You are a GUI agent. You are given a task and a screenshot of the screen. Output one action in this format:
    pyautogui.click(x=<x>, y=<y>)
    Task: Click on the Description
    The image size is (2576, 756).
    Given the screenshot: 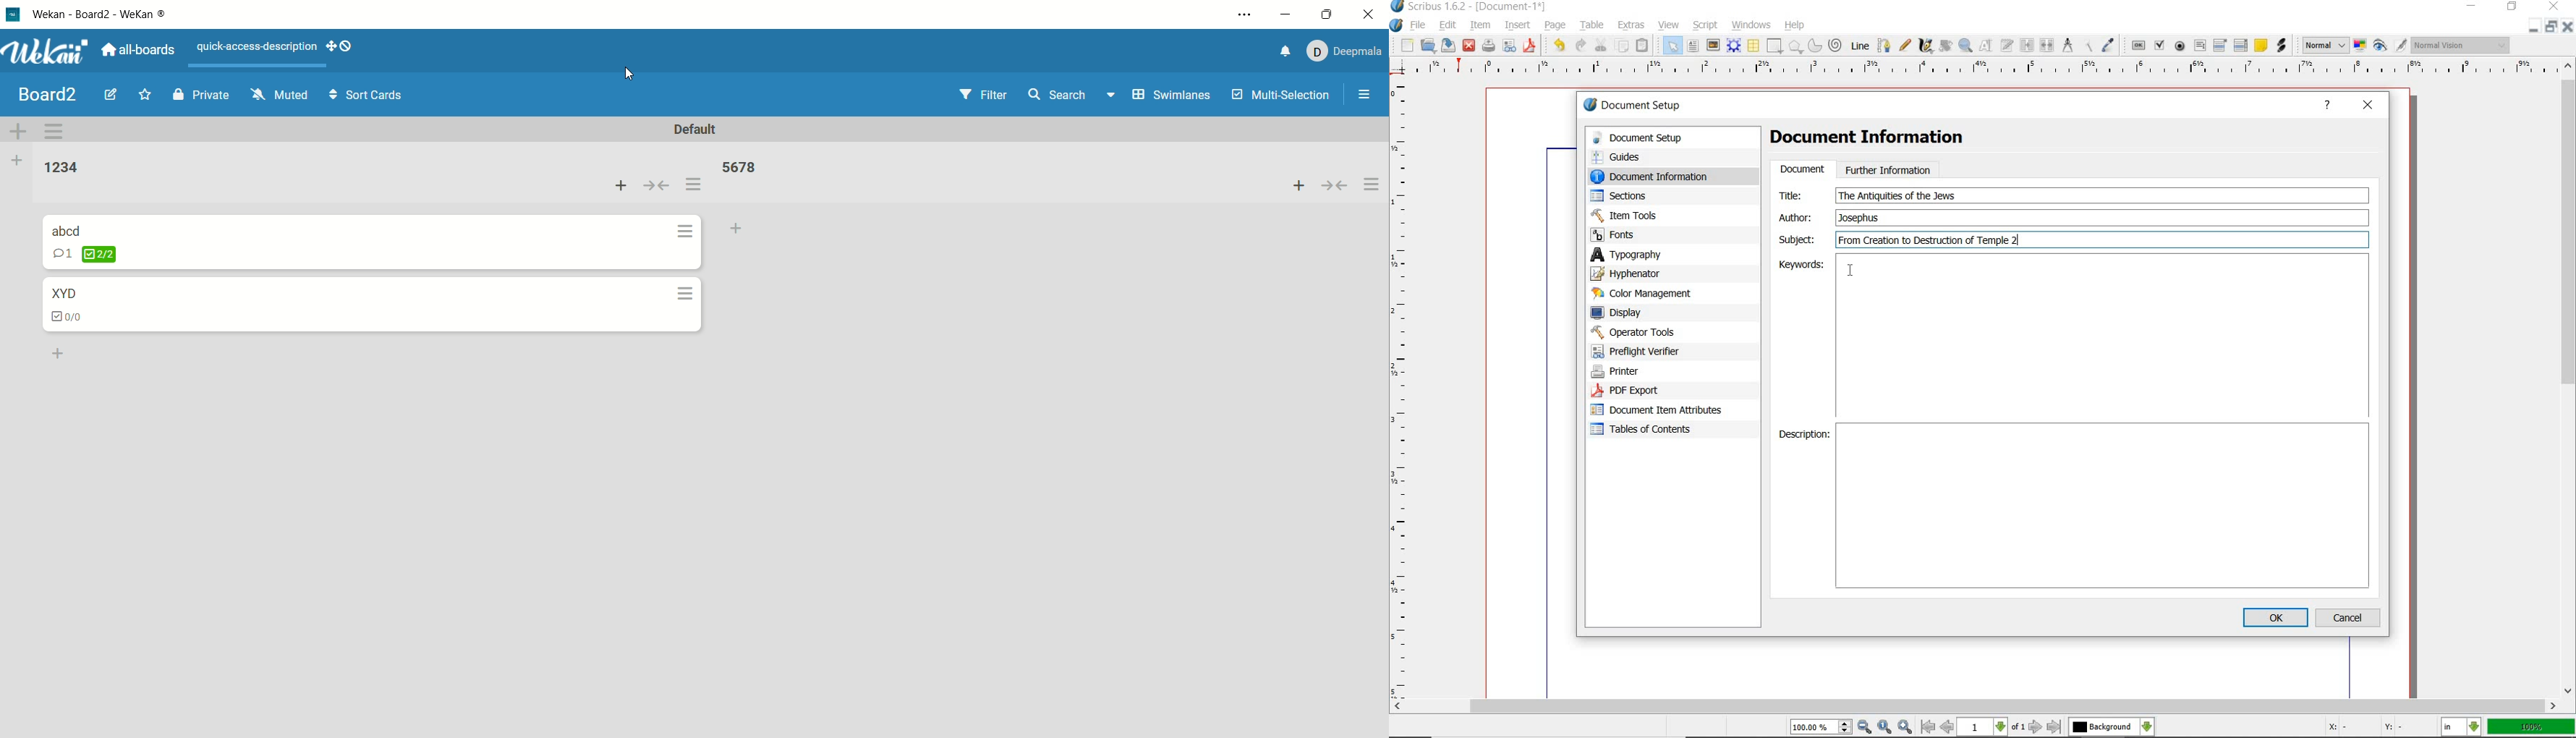 What is the action you would take?
    pyautogui.click(x=1802, y=436)
    